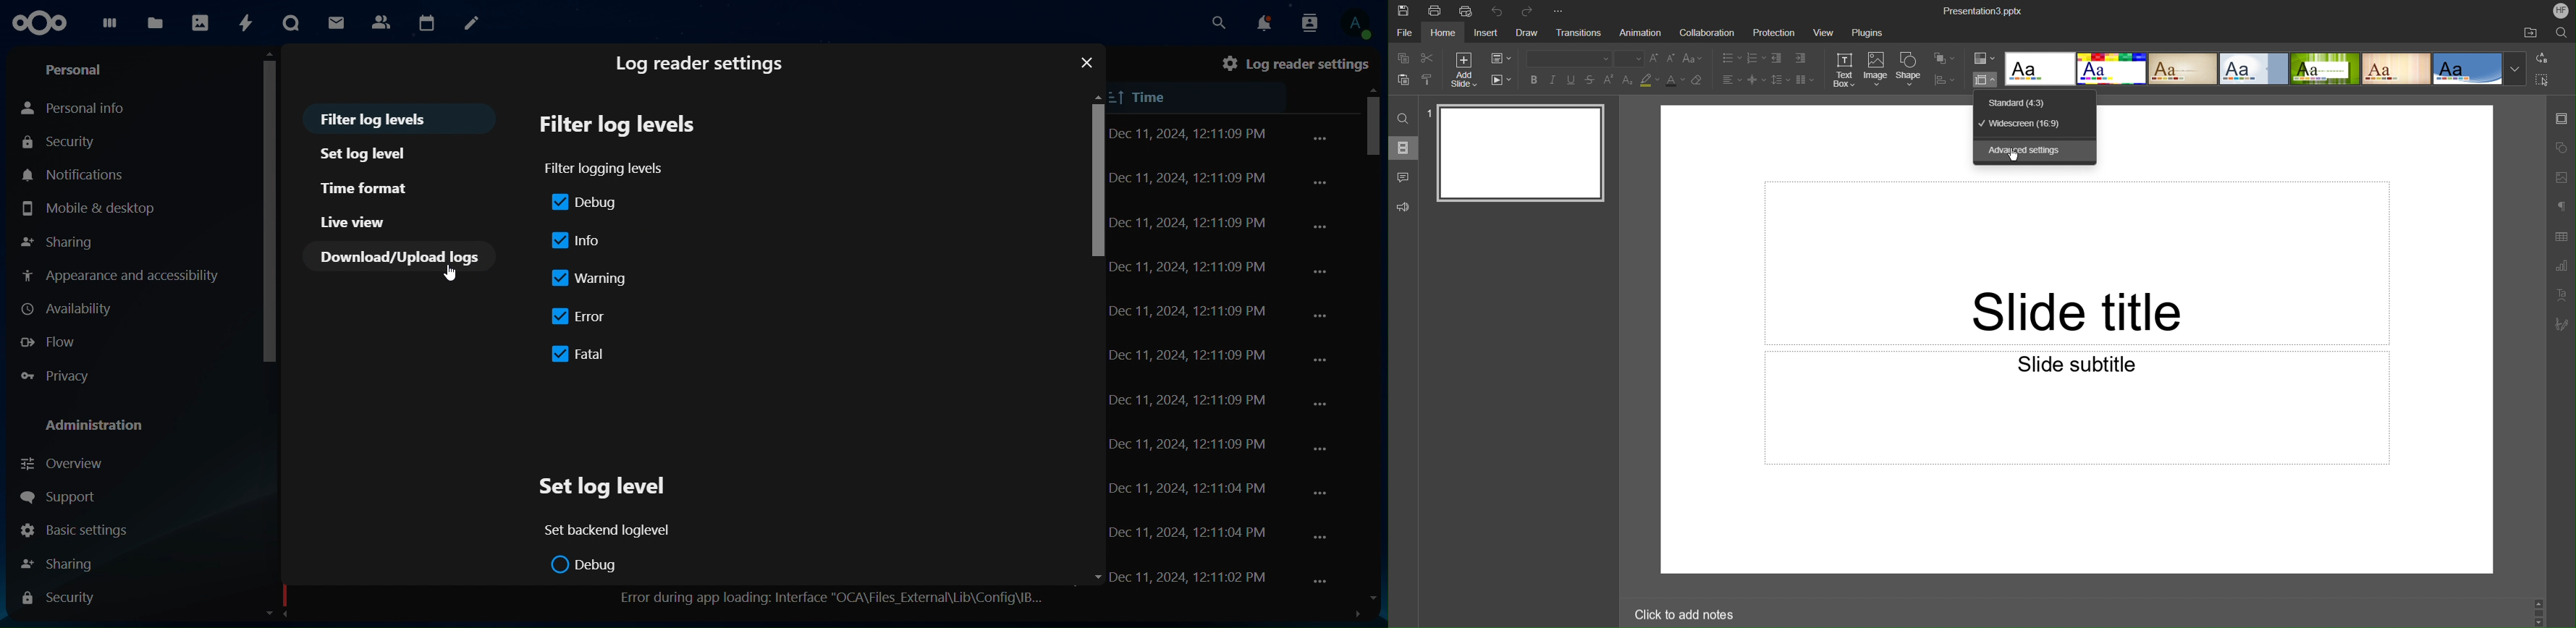 This screenshot has width=2576, height=644. Describe the element at coordinates (1554, 81) in the screenshot. I see `Italics` at that location.